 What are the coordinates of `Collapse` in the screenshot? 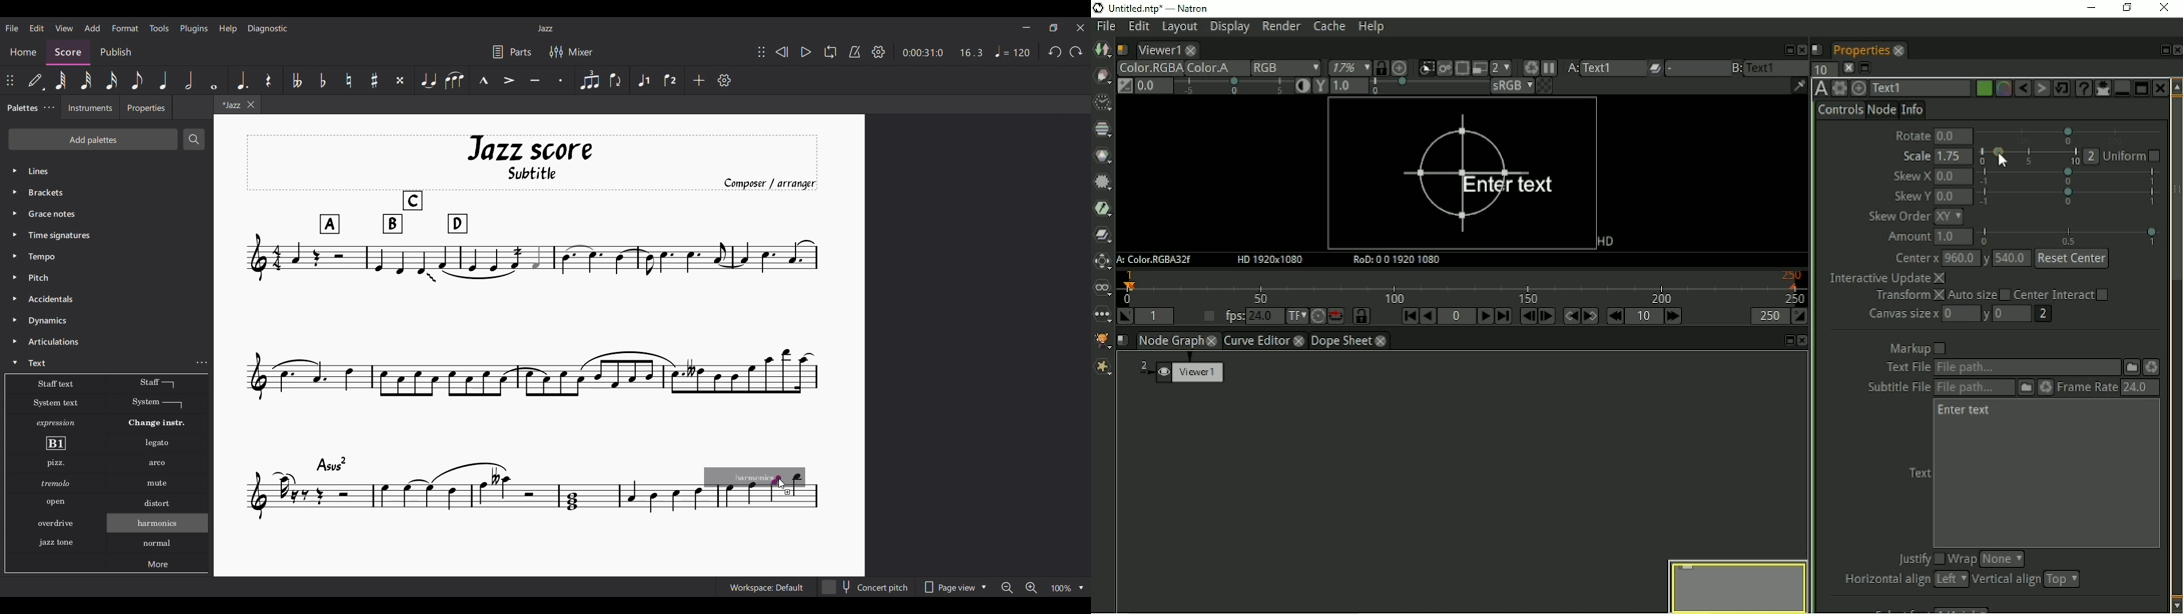 It's located at (15, 362).